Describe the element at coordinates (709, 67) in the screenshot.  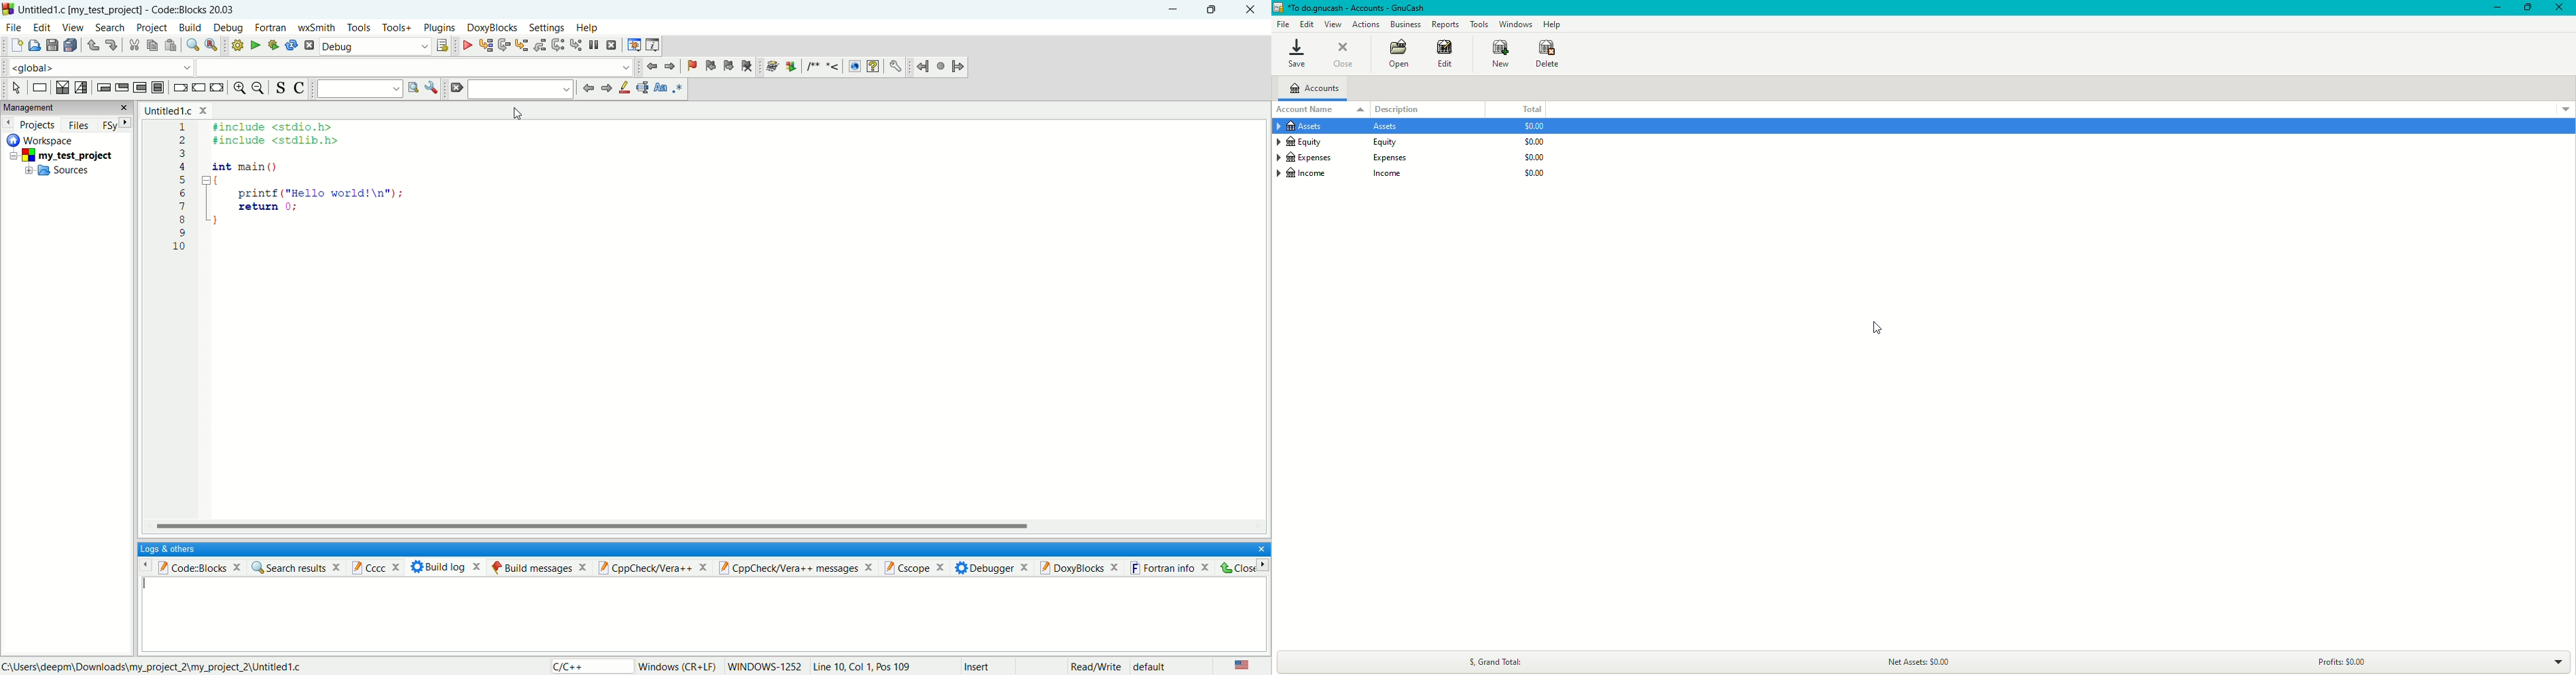
I see `previous bookmark` at that location.